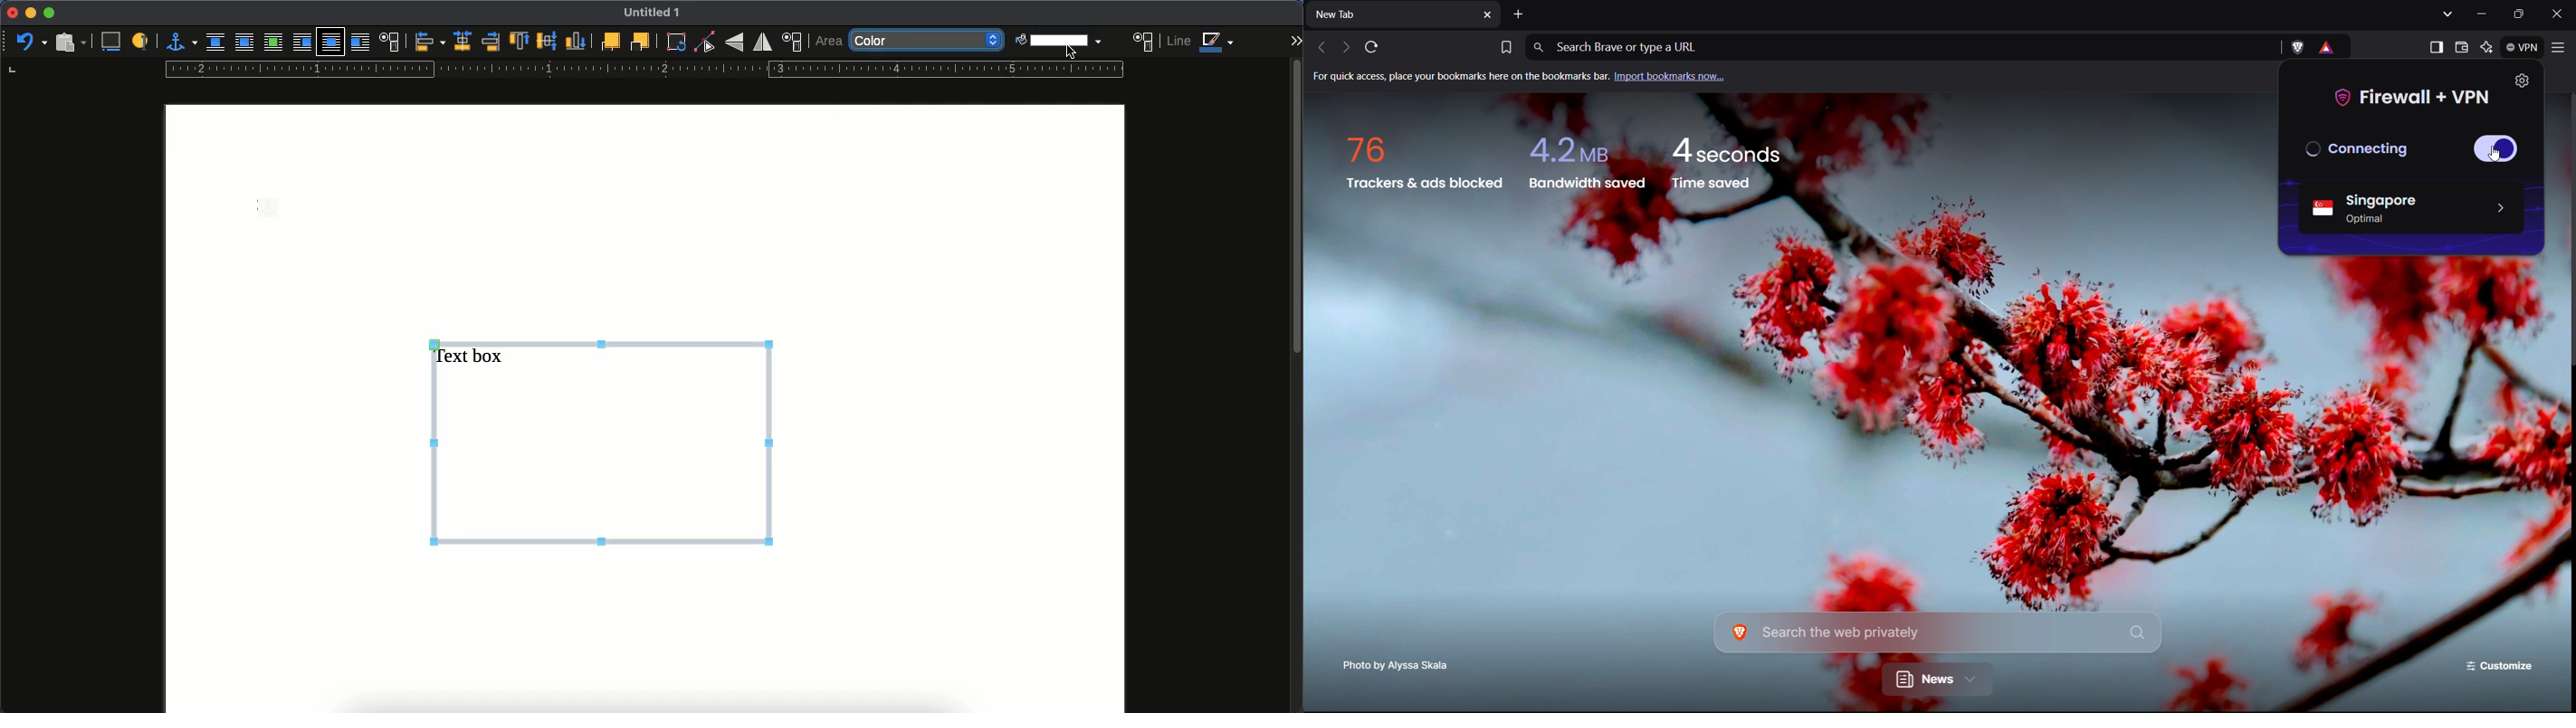  What do you see at coordinates (2498, 664) in the screenshot?
I see `Customize` at bounding box center [2498, 664].